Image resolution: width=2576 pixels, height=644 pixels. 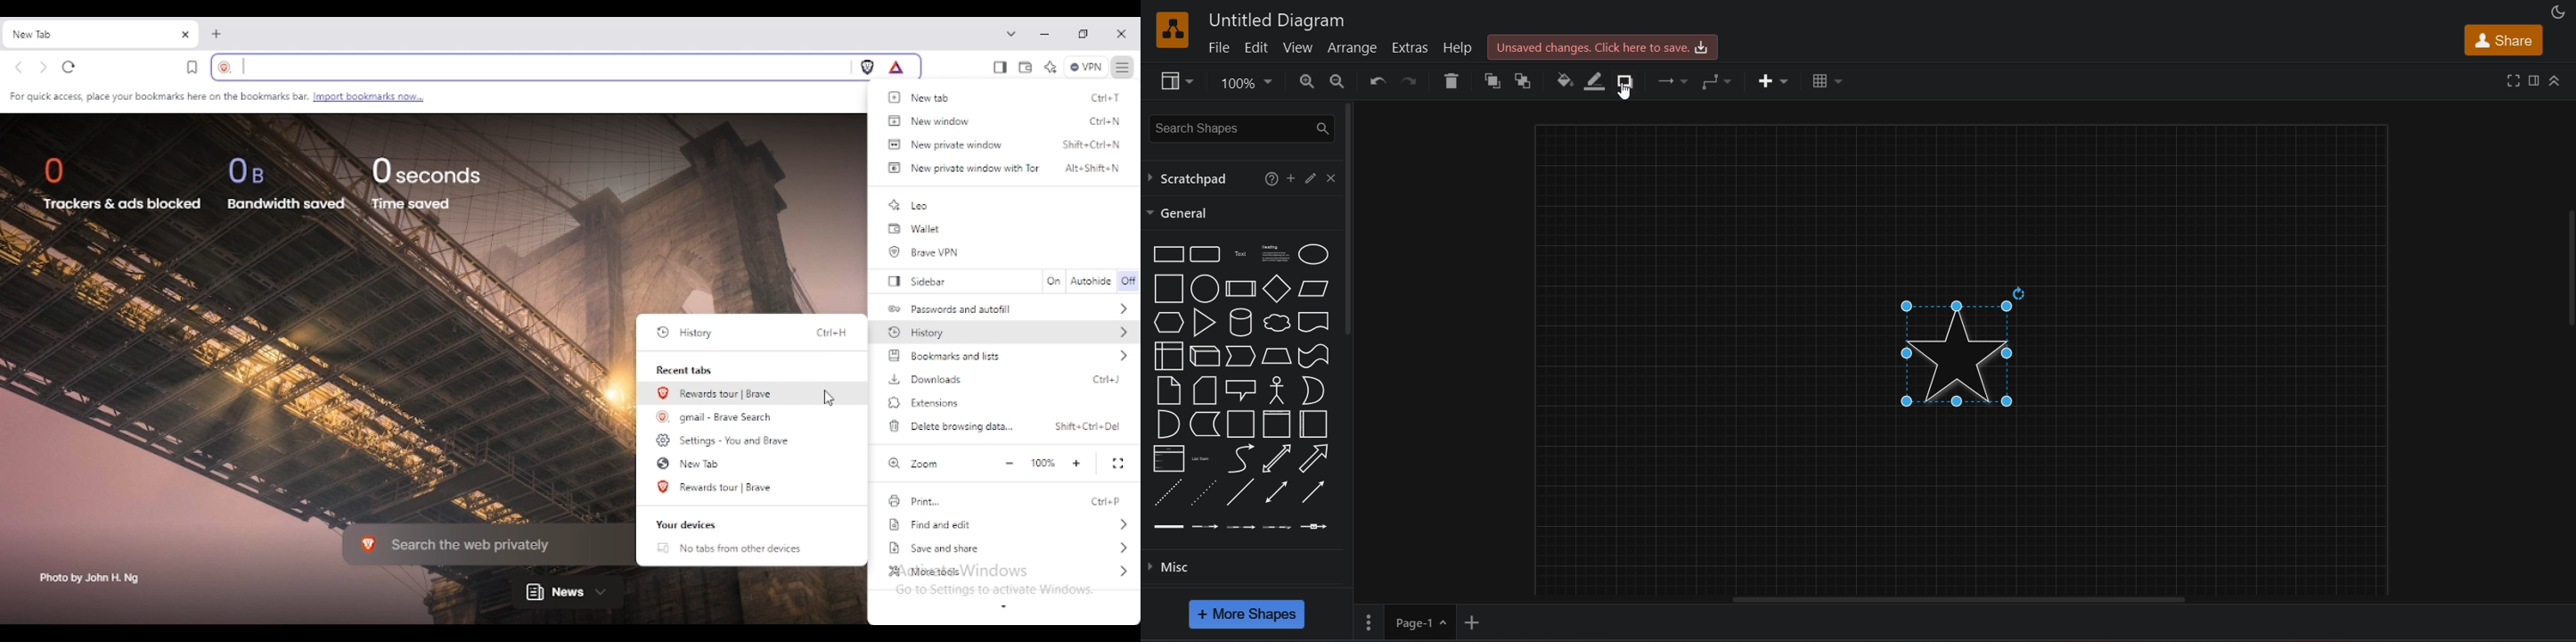 I want to click on shortcut for new window with Tor, so click(x=1092, y=168).